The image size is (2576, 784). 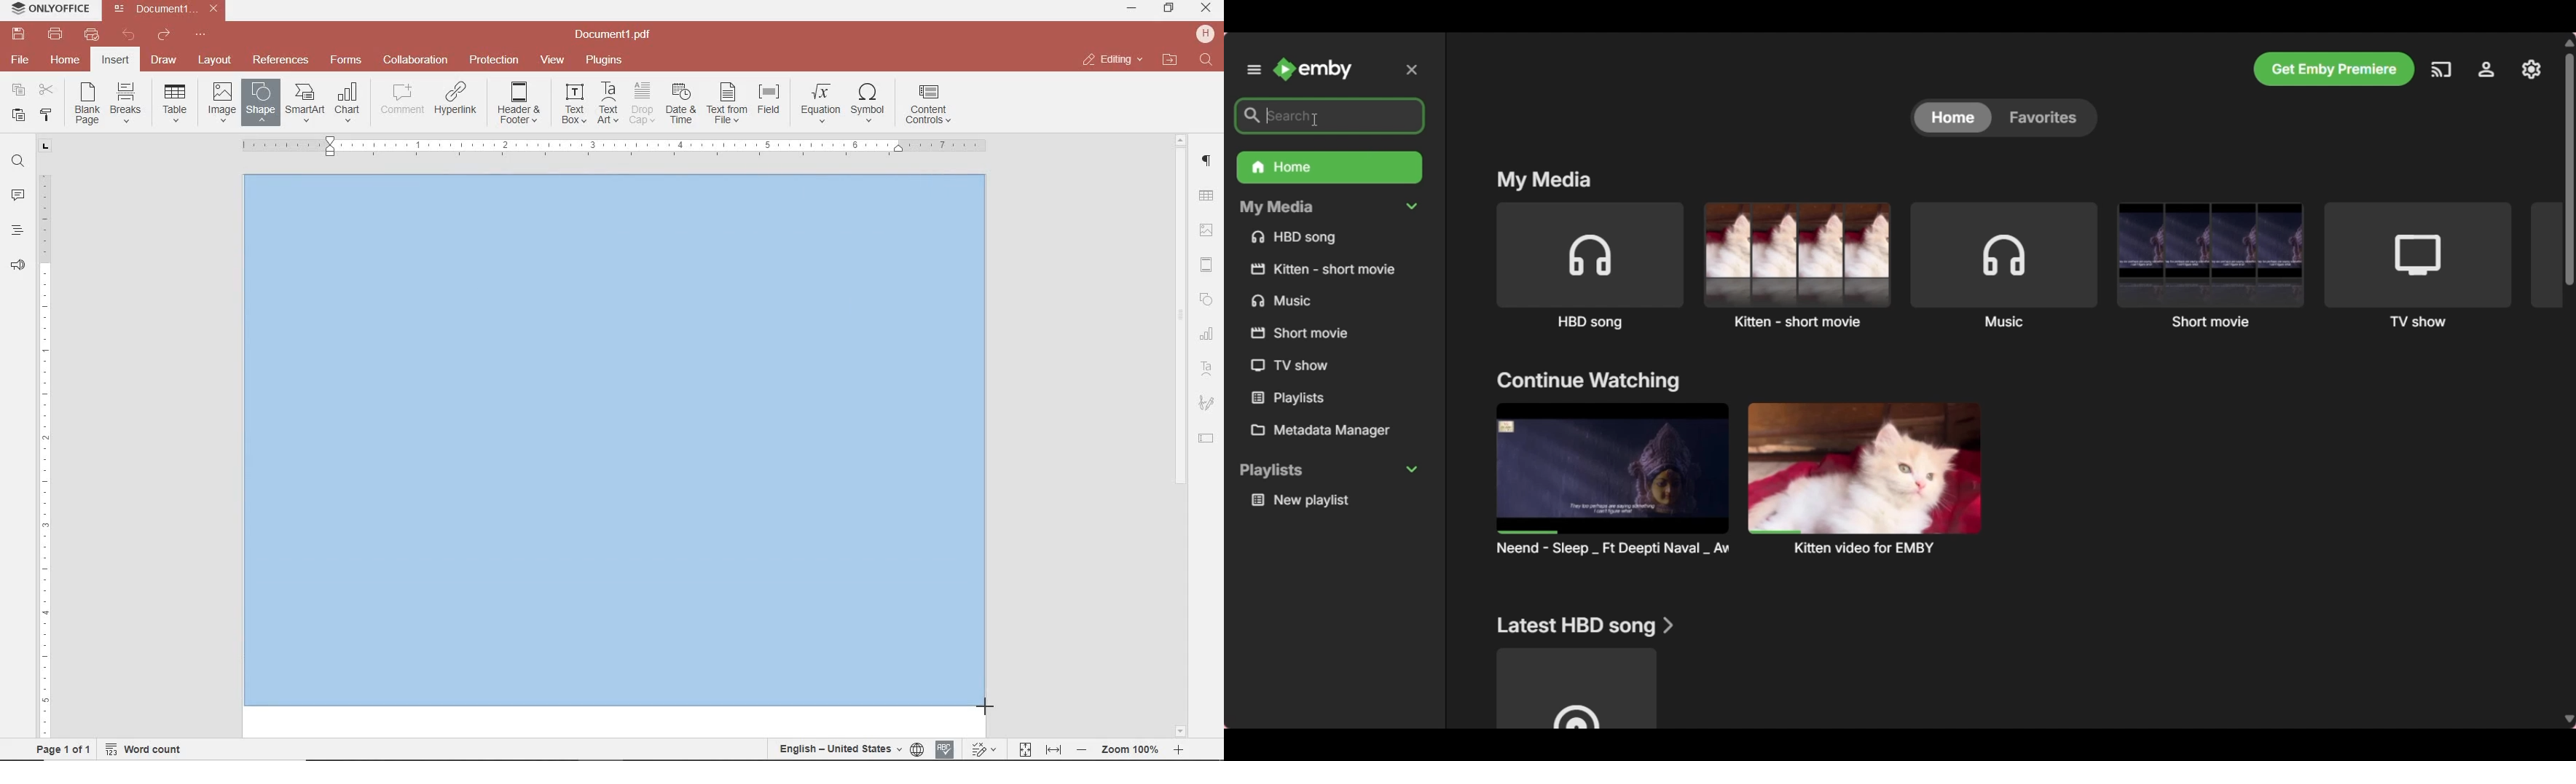 I want to click on comments, so click(x=17, y=196).